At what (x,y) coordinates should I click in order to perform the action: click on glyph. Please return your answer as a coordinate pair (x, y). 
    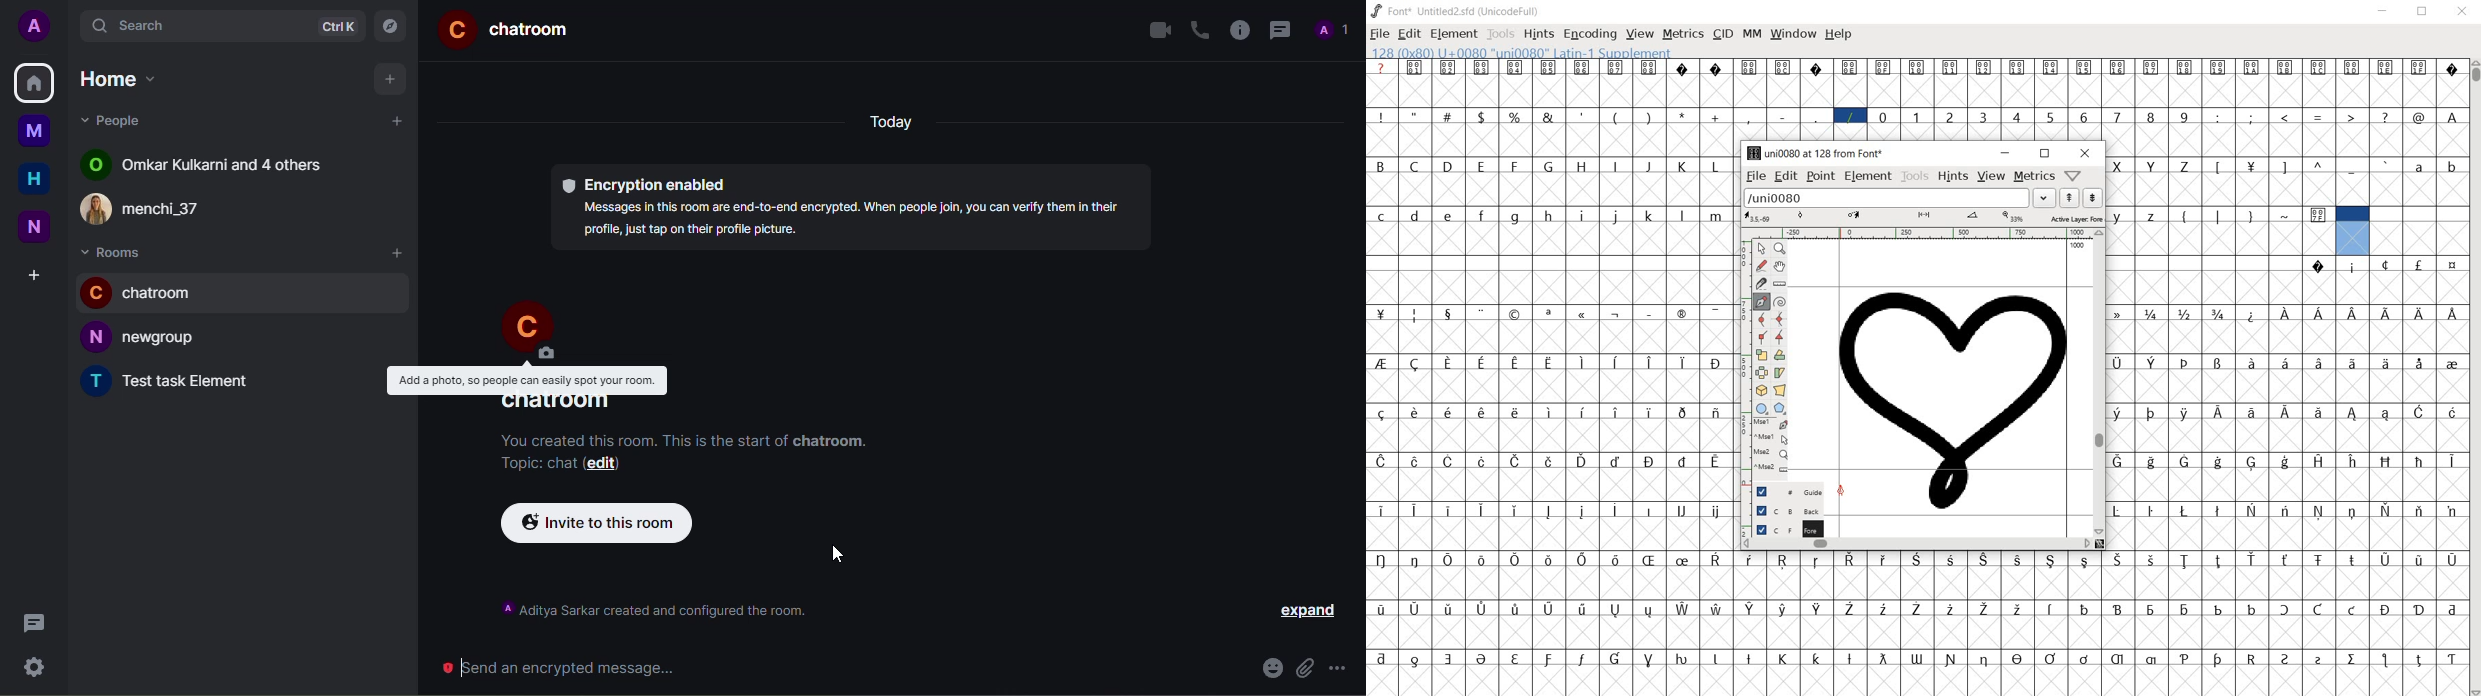
    Looking at the image, I should click on (2419, 660).